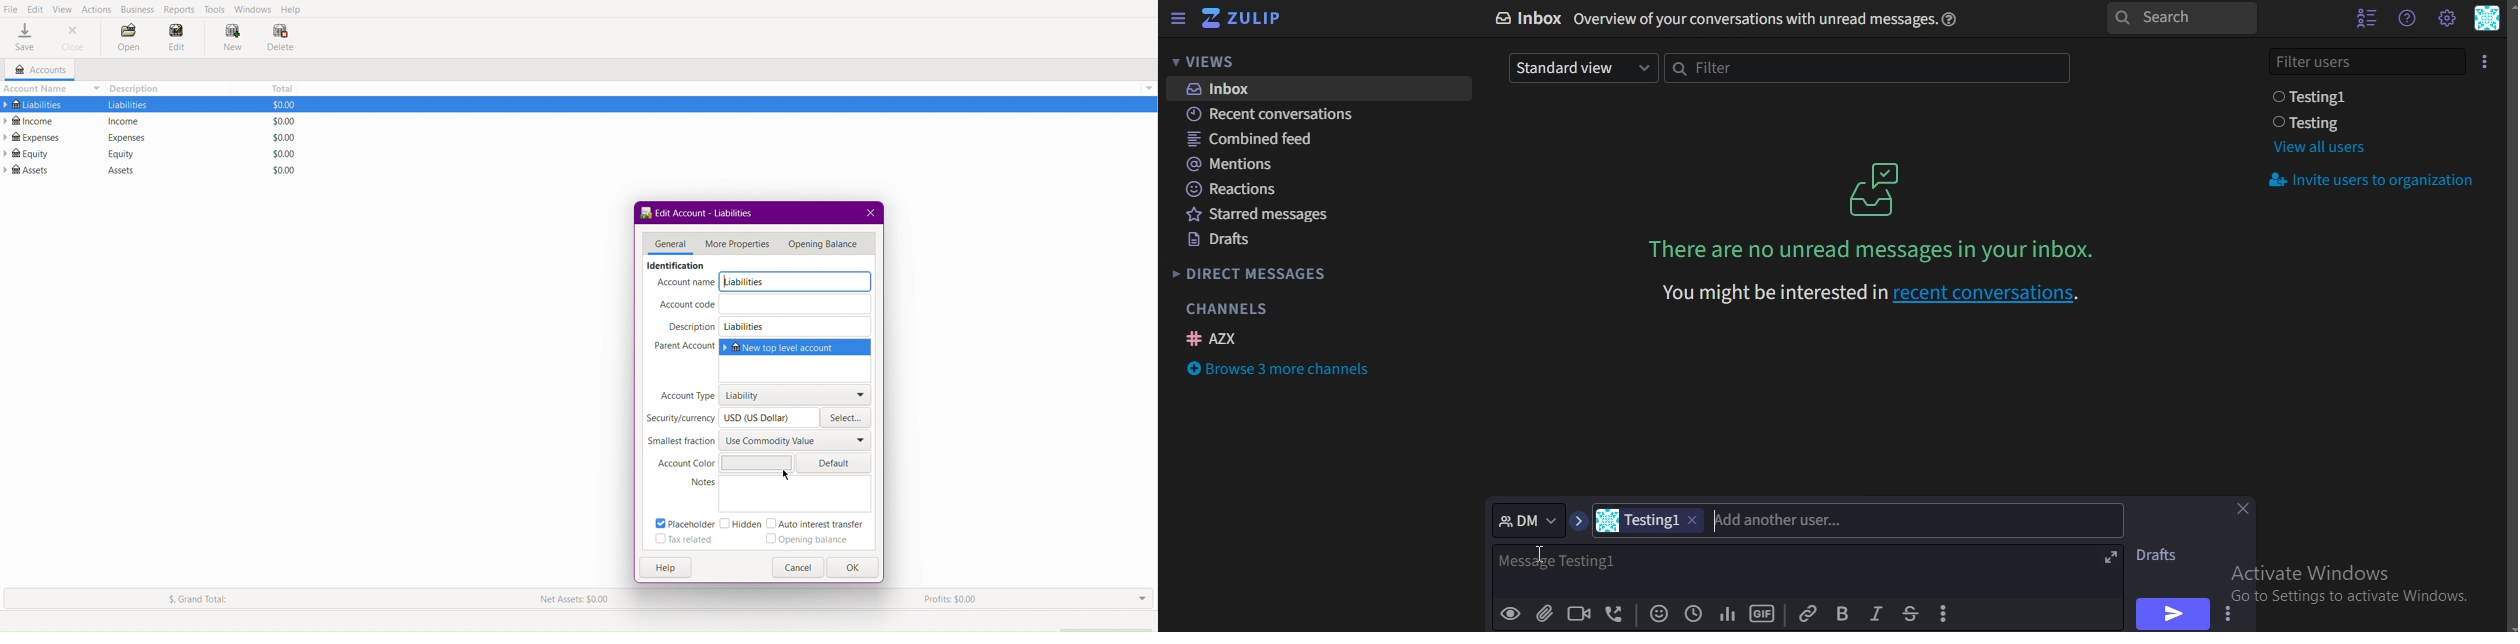  Describe the element at coordinates (1946, 614) in the screenshot. I see `compose actions` at that location.